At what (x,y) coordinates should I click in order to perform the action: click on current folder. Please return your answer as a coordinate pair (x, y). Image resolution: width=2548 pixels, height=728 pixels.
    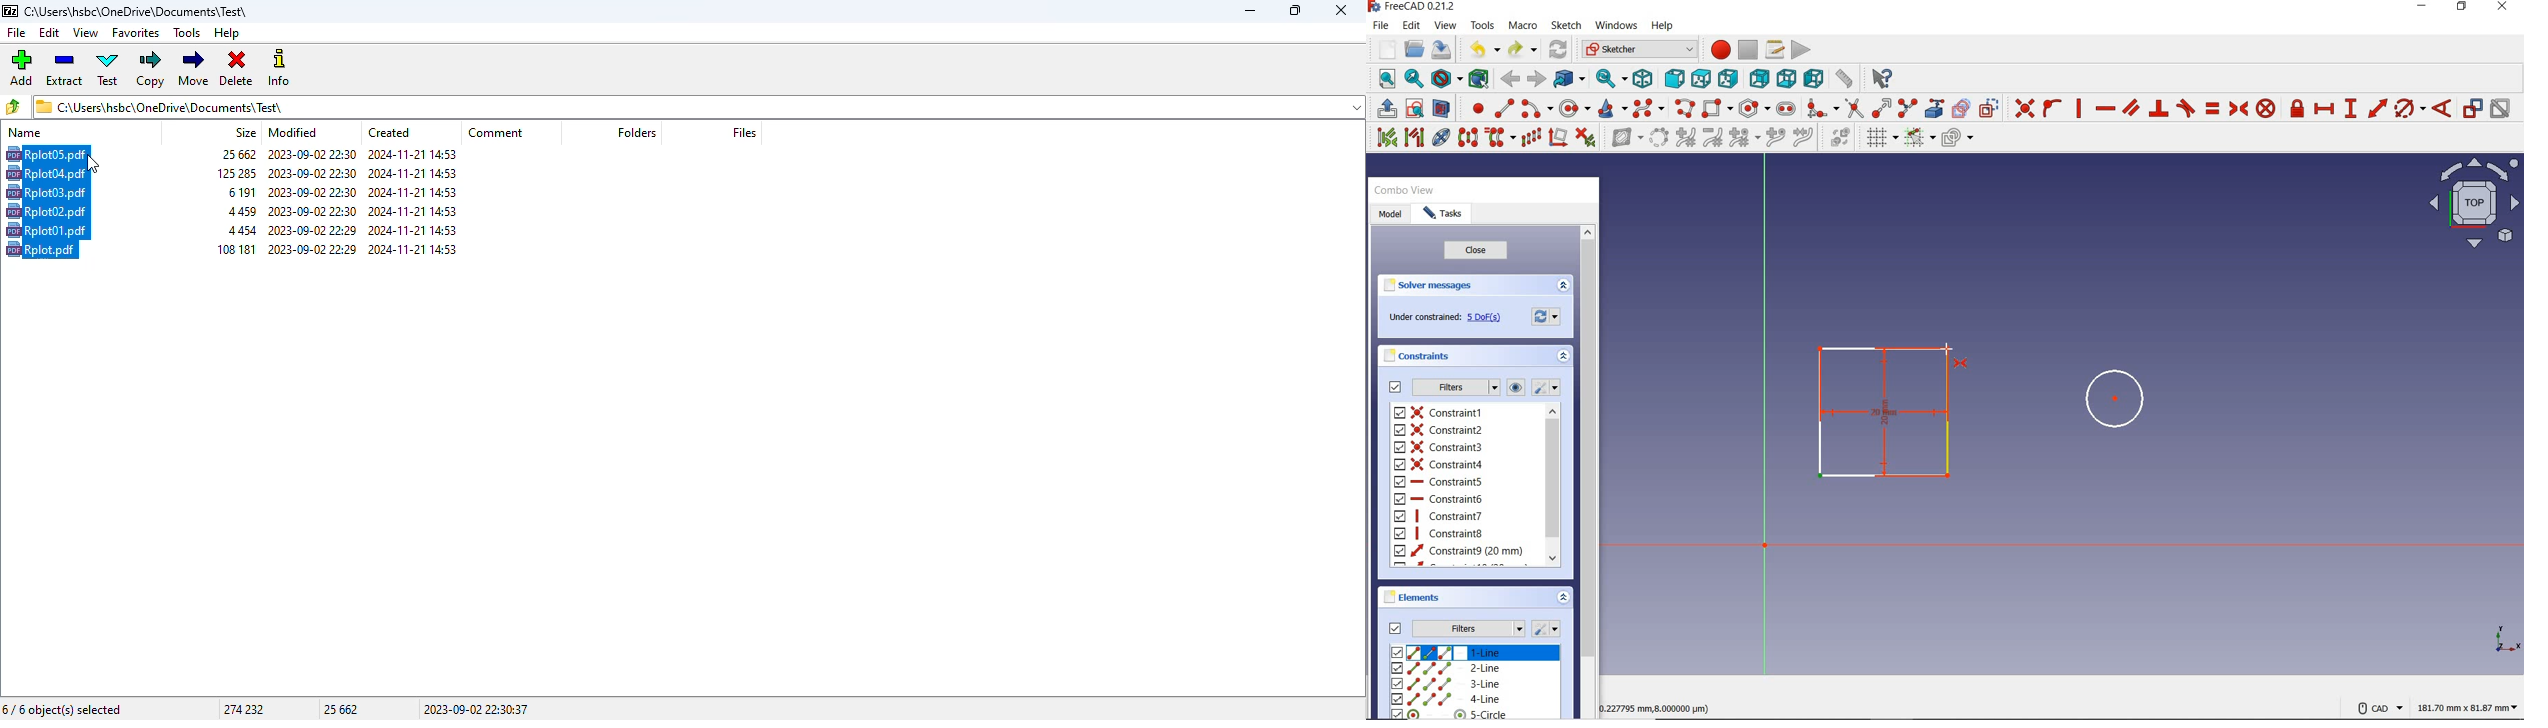
    Looking at the image, I should click on (698, 106).